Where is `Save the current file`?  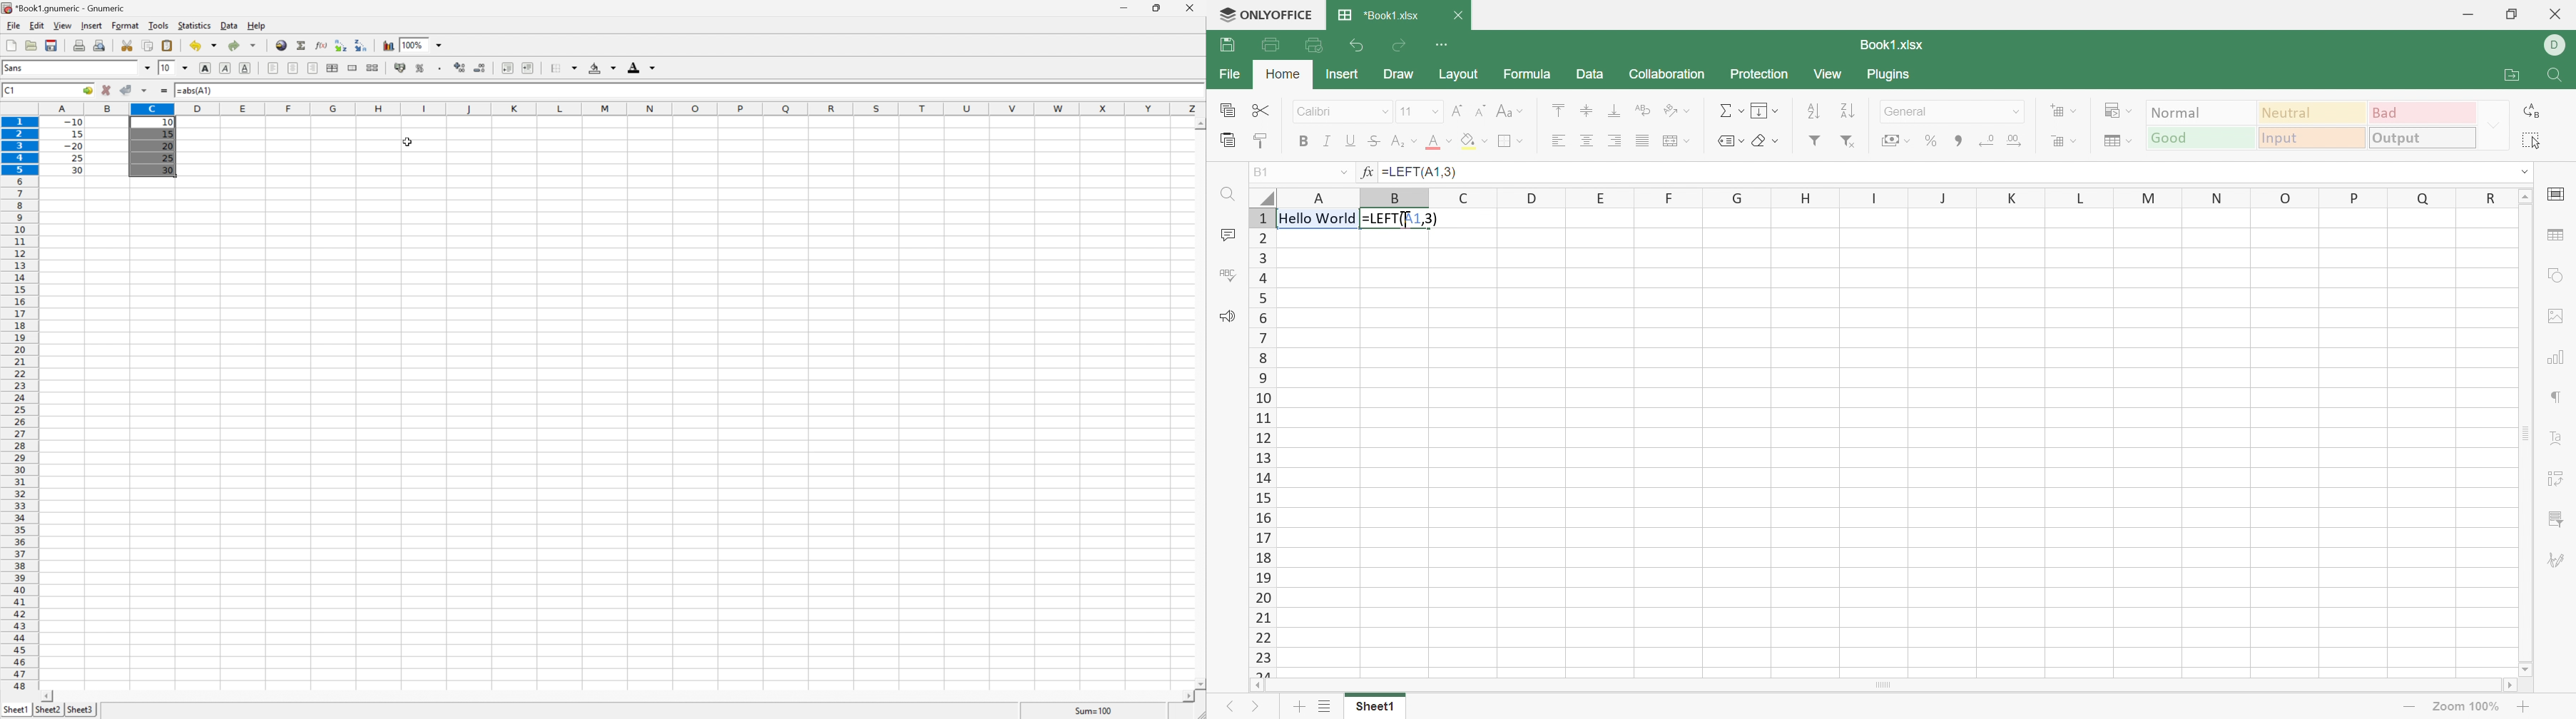 Save the current file is located at coordinates (52, 44).